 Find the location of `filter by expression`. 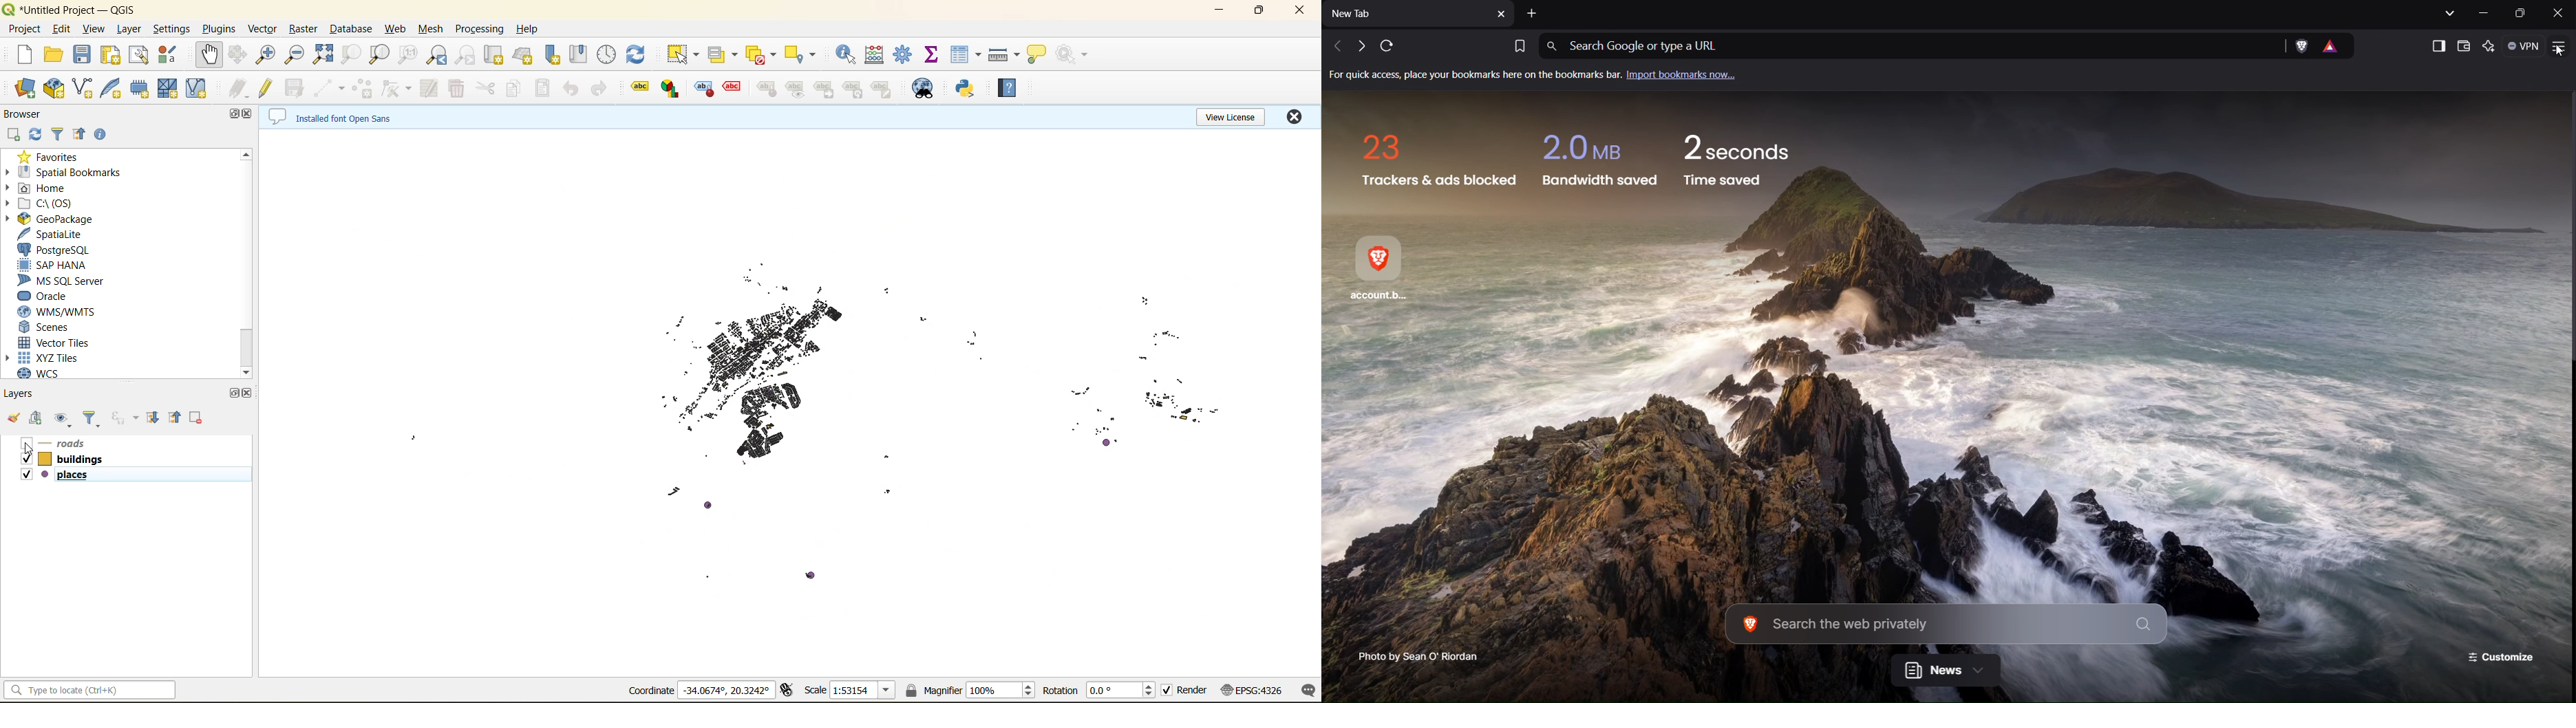

filter by expression is located at coordinates (126, 418).